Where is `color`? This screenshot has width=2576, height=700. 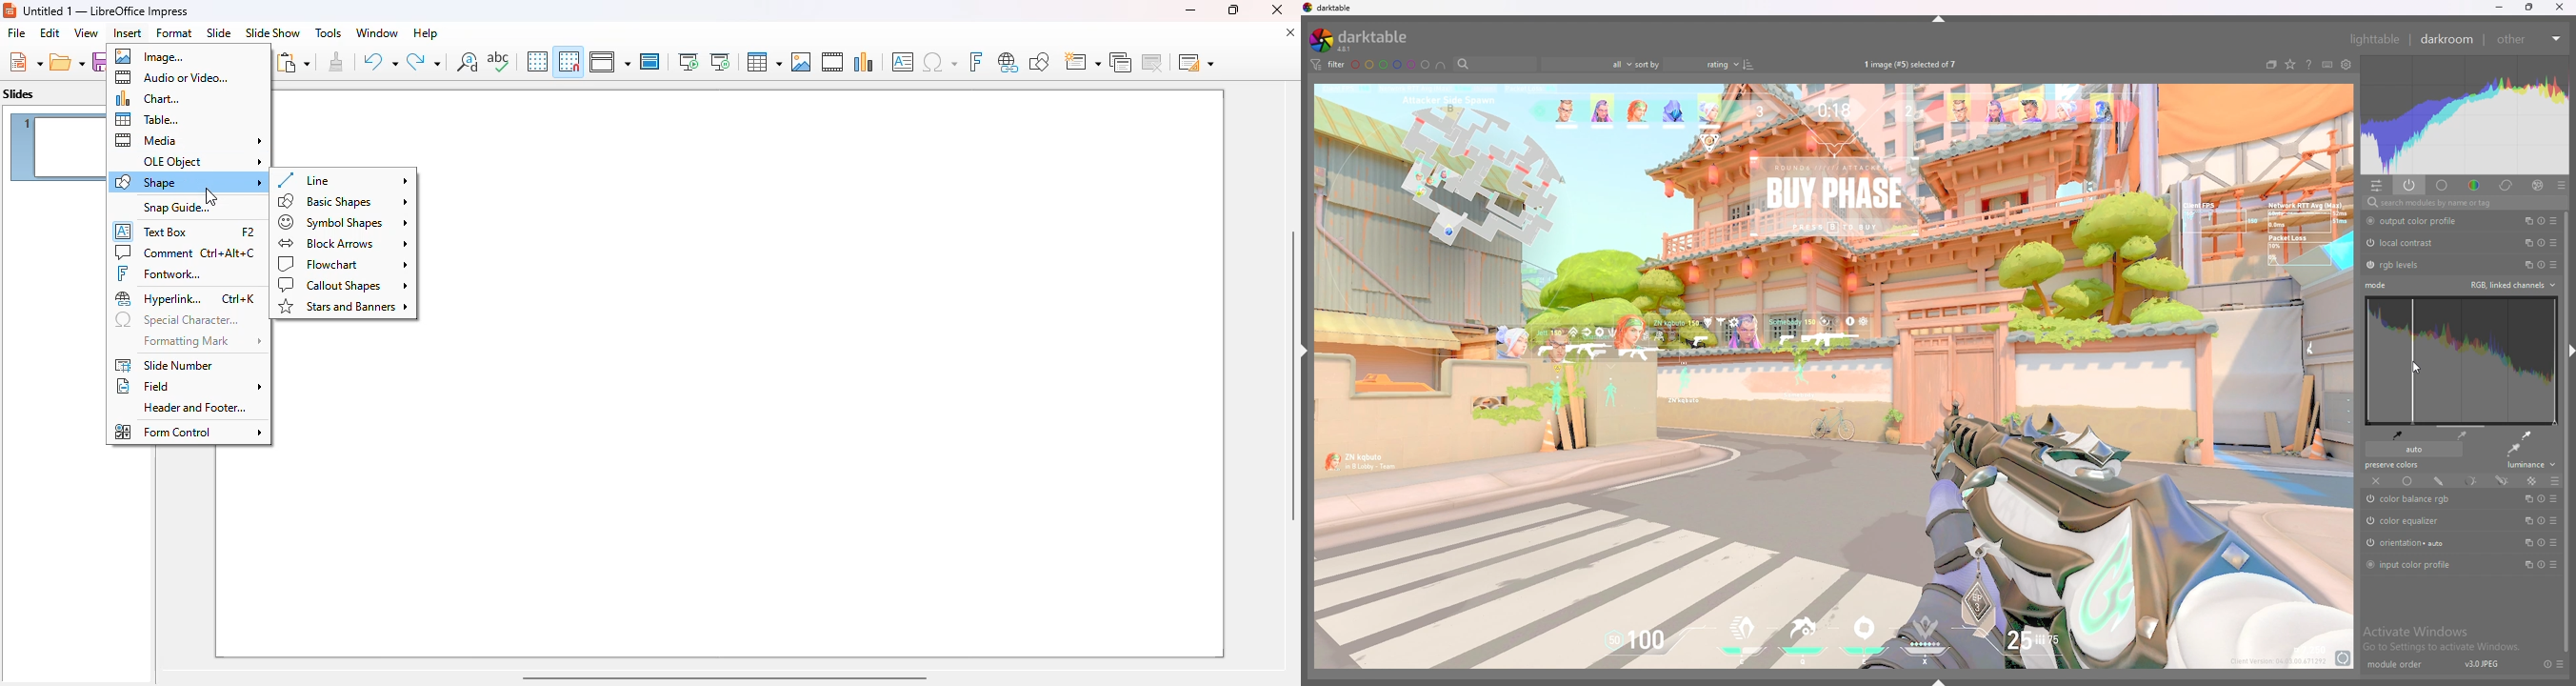 color is located at coordinates (2475, 185).